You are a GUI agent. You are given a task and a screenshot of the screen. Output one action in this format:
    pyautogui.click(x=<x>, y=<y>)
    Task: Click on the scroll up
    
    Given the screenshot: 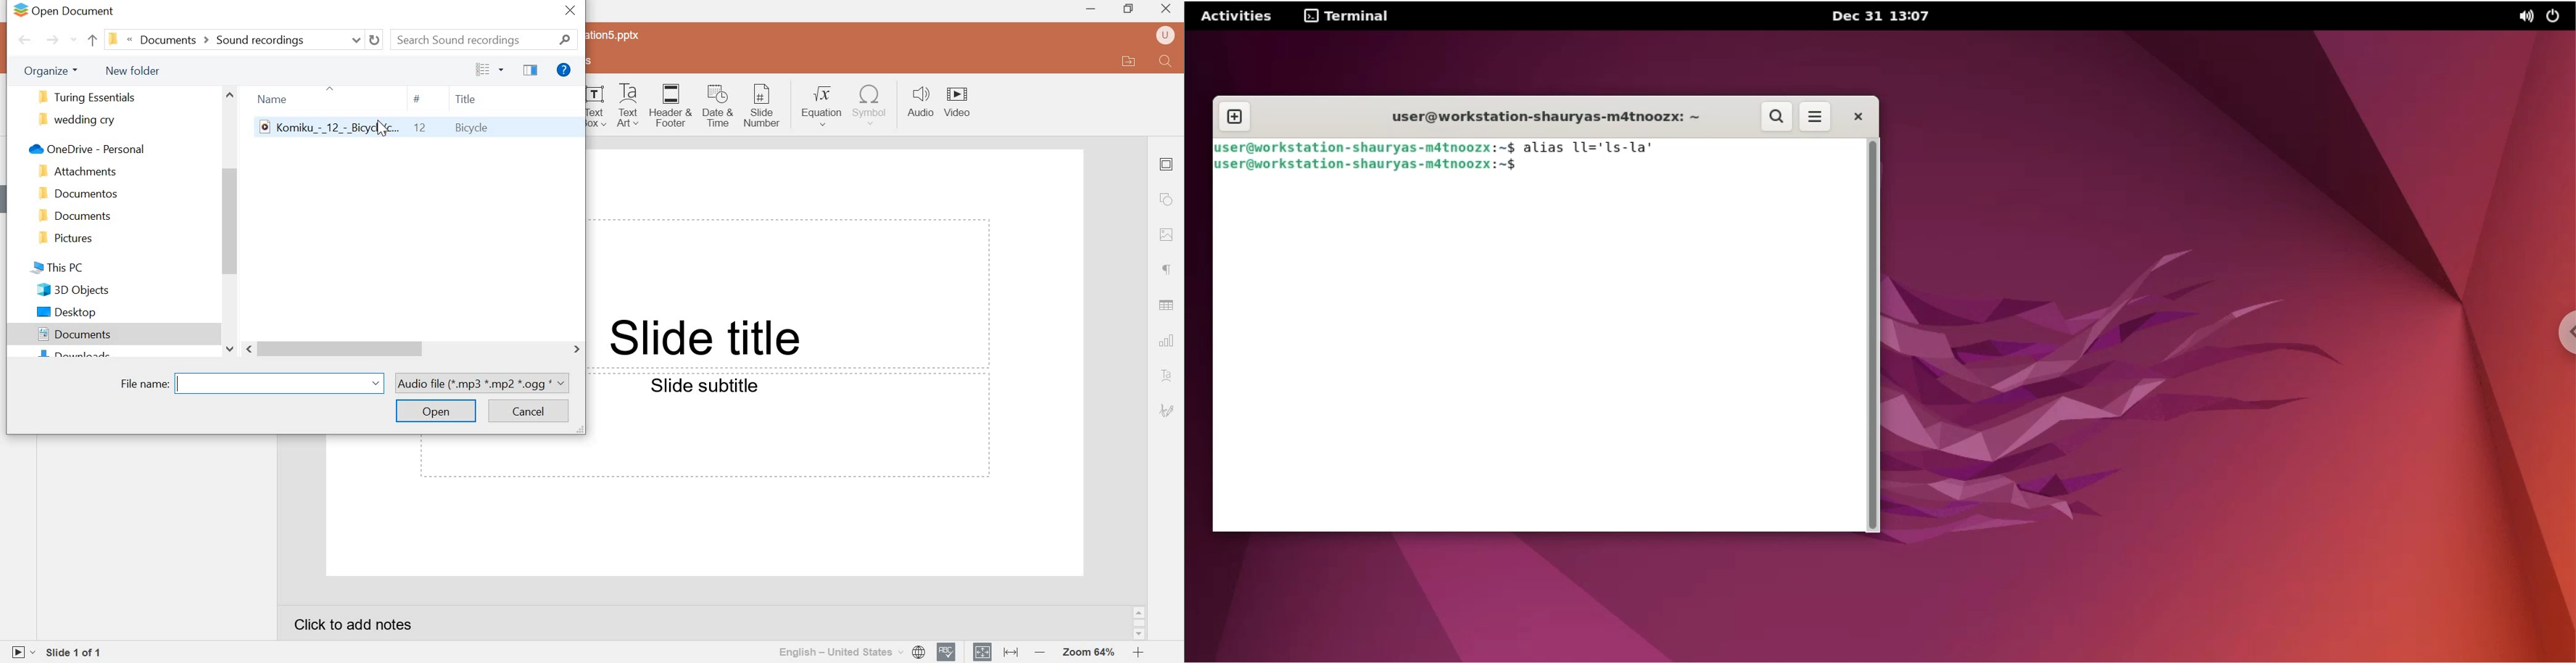 What is the action you would take?
    pyautogui.click(x=231, y=94)
    